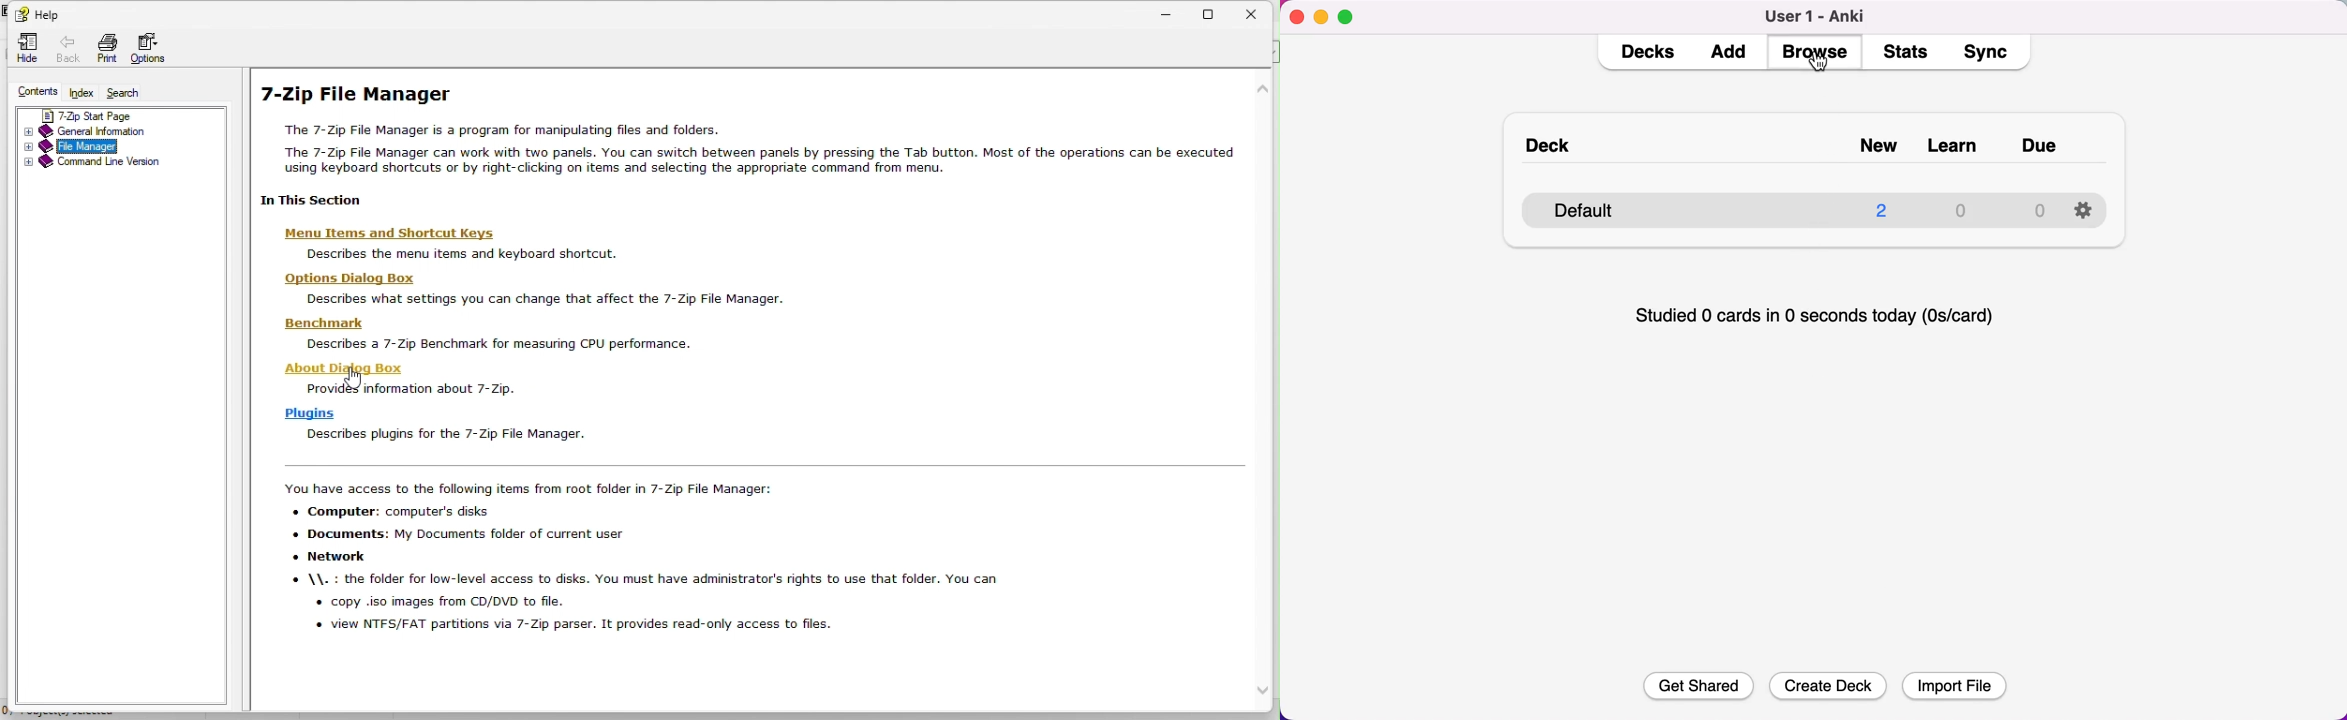 The height and width of the screenshot is (728, 2352). What do you see at coordinates (29, 91) in the screenshot?
I see `Content` at bounding box center [29, 91].